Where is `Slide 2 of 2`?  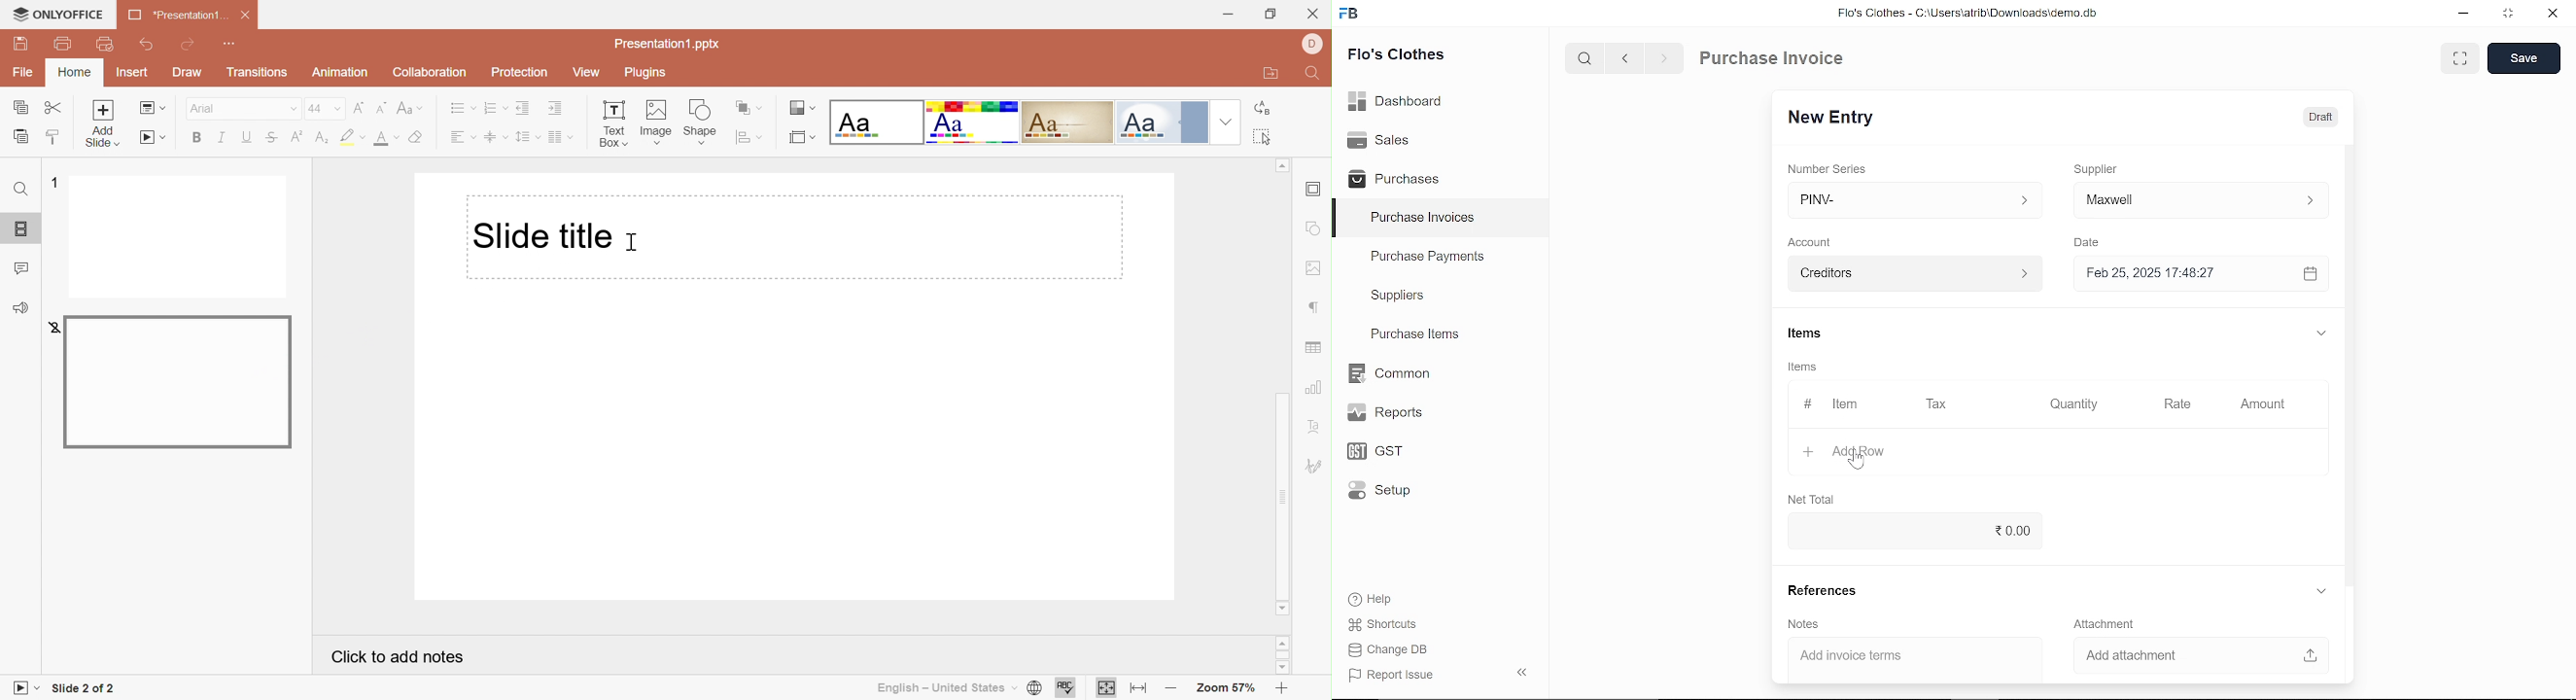 Slide 2 of 2 is located at coordinates (86, 688).